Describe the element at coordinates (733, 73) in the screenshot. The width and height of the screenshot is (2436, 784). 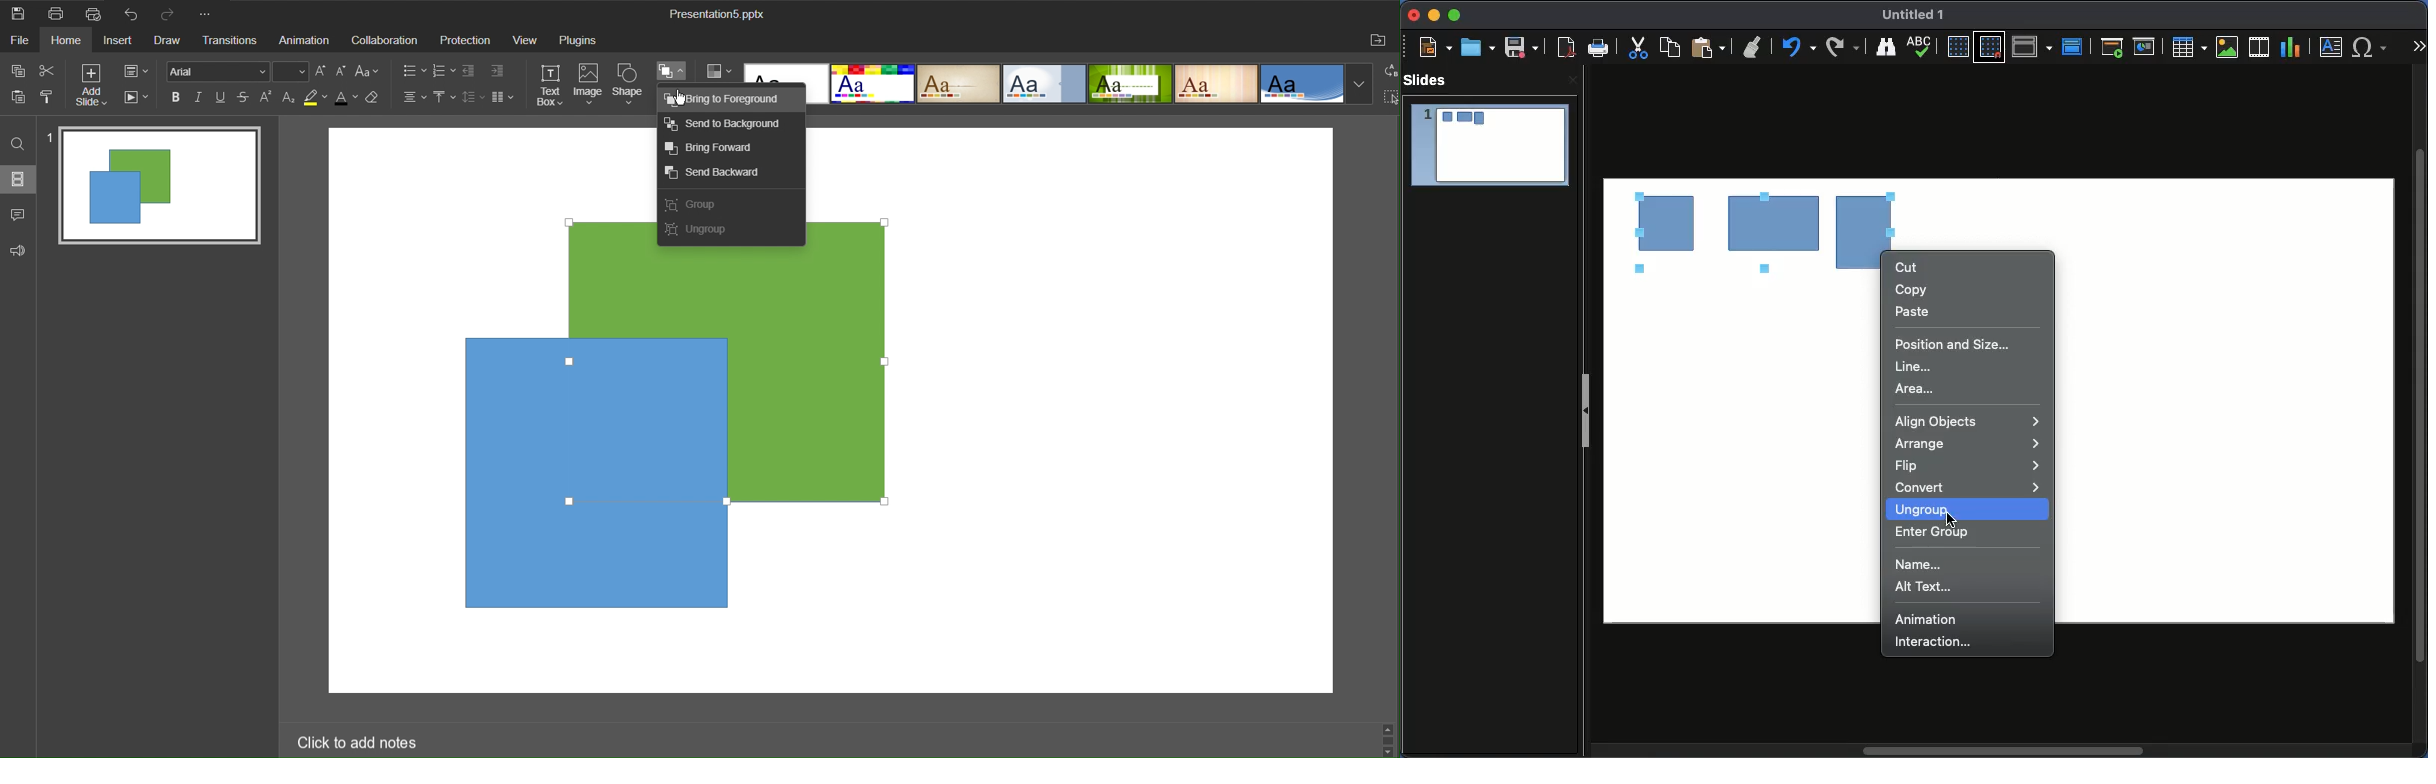
I see `Color` at that location.